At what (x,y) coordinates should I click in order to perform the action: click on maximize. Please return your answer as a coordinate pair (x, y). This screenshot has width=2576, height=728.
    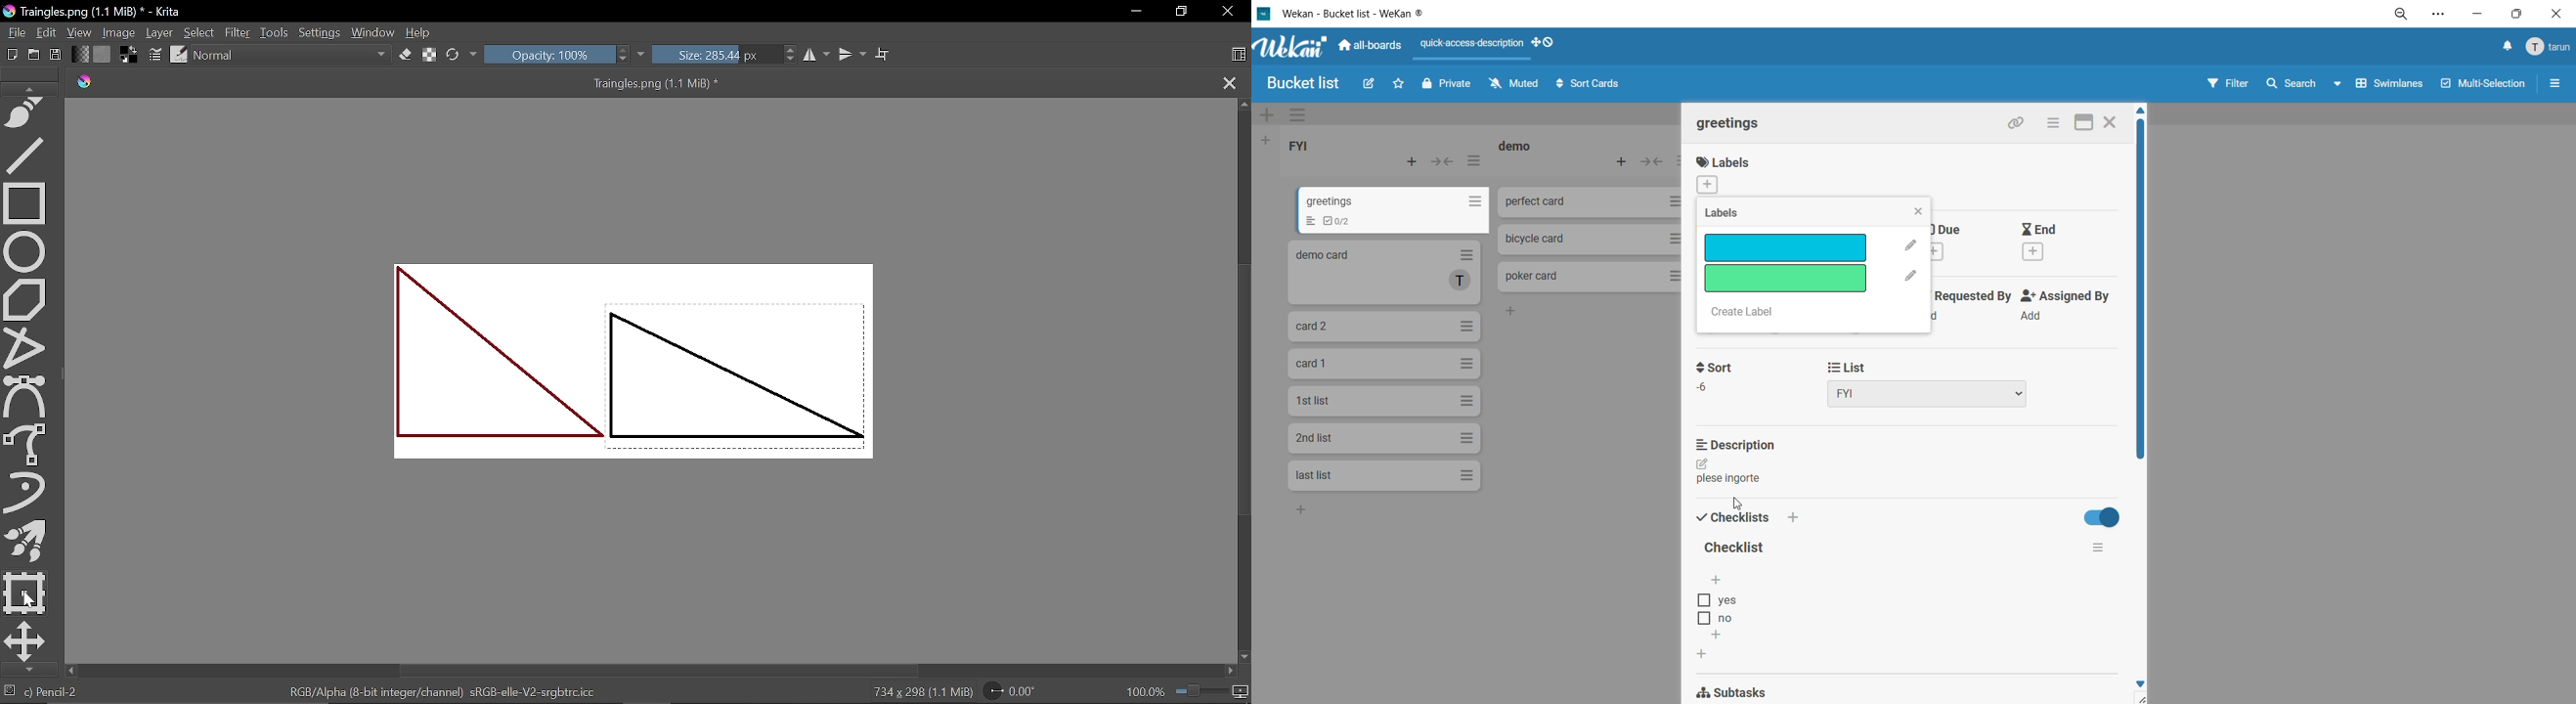
    Looking at the image, I should click on (2514, 14).